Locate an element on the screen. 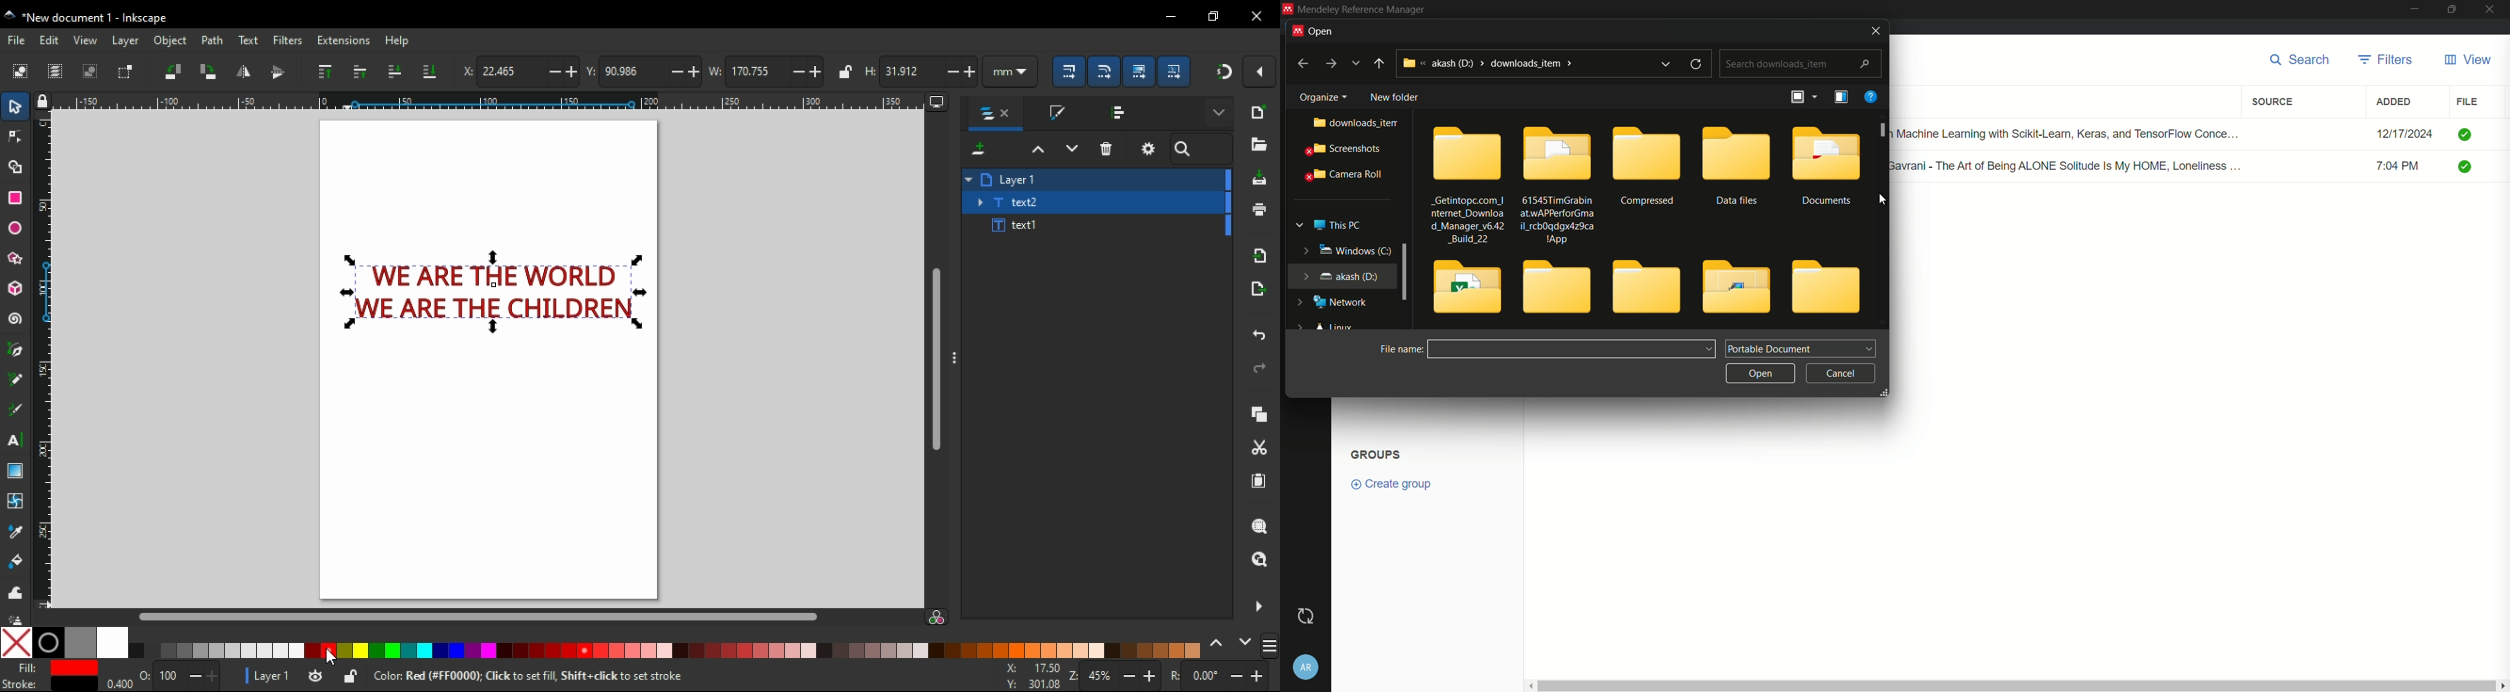 The width and height of the screenshot is (2520, 700). details is located at coordinates (1841, 97).